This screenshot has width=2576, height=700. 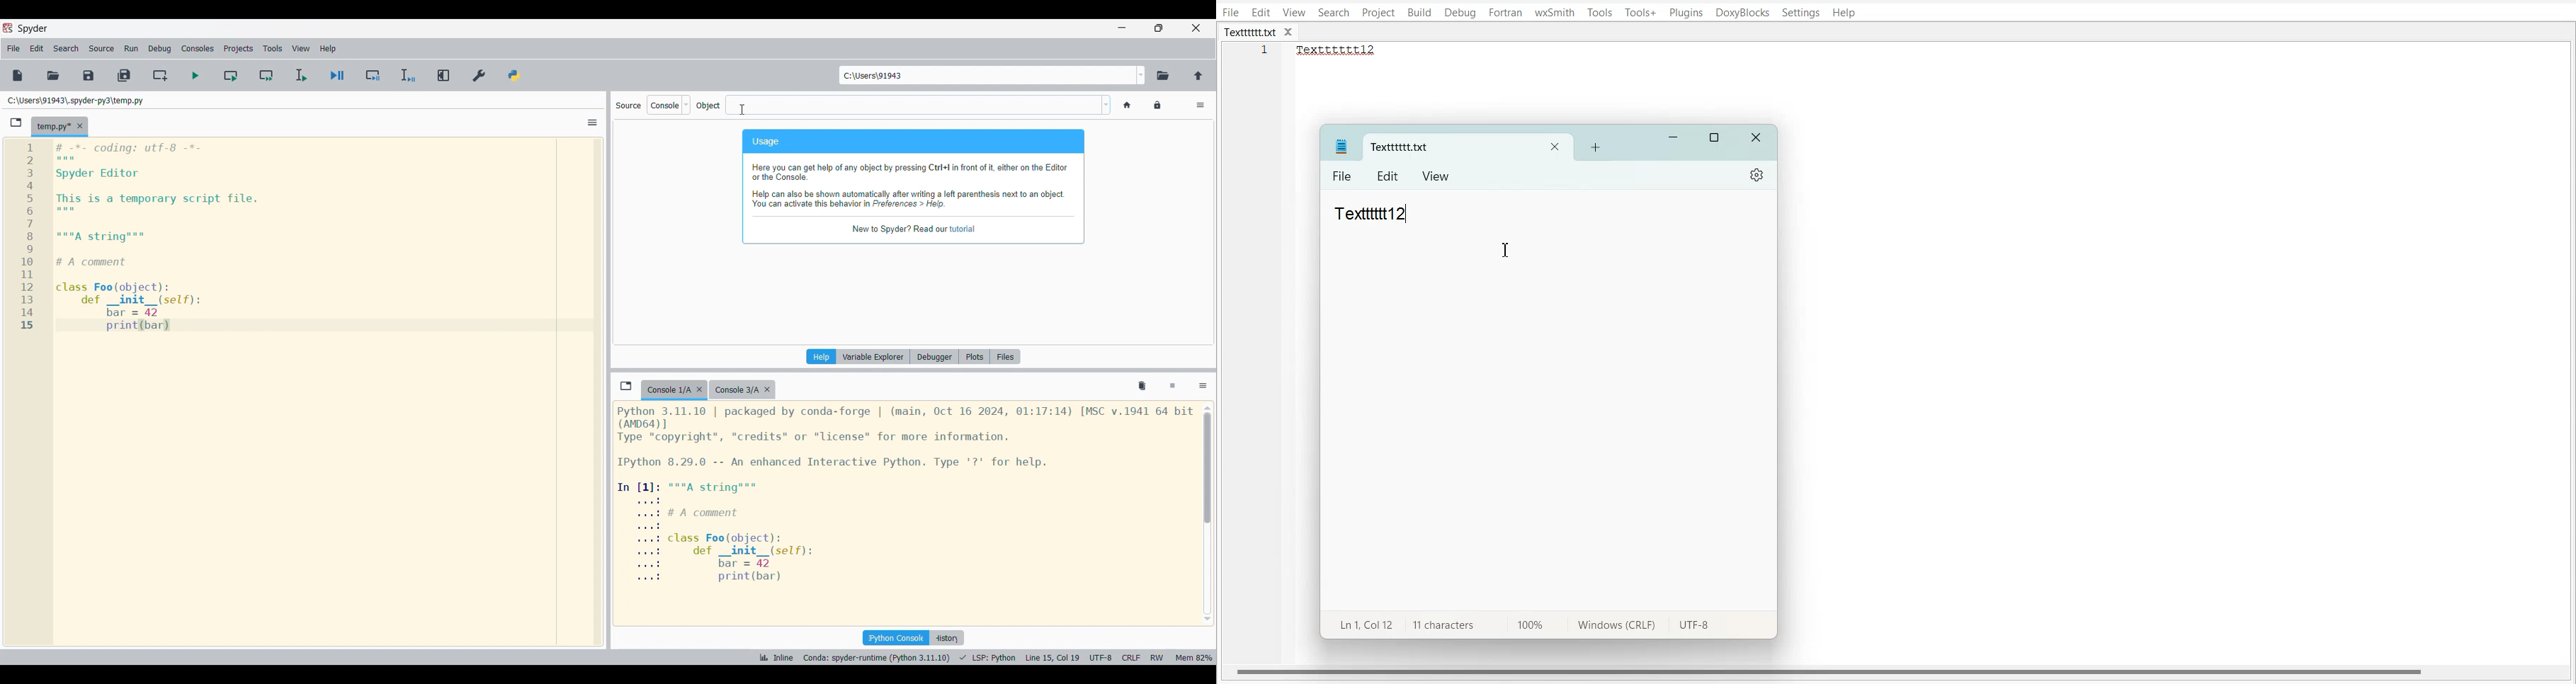 What do you see at coordinates (66, 49) in the screenshot?
I see `Search menu` at bounding box center [66, 49].